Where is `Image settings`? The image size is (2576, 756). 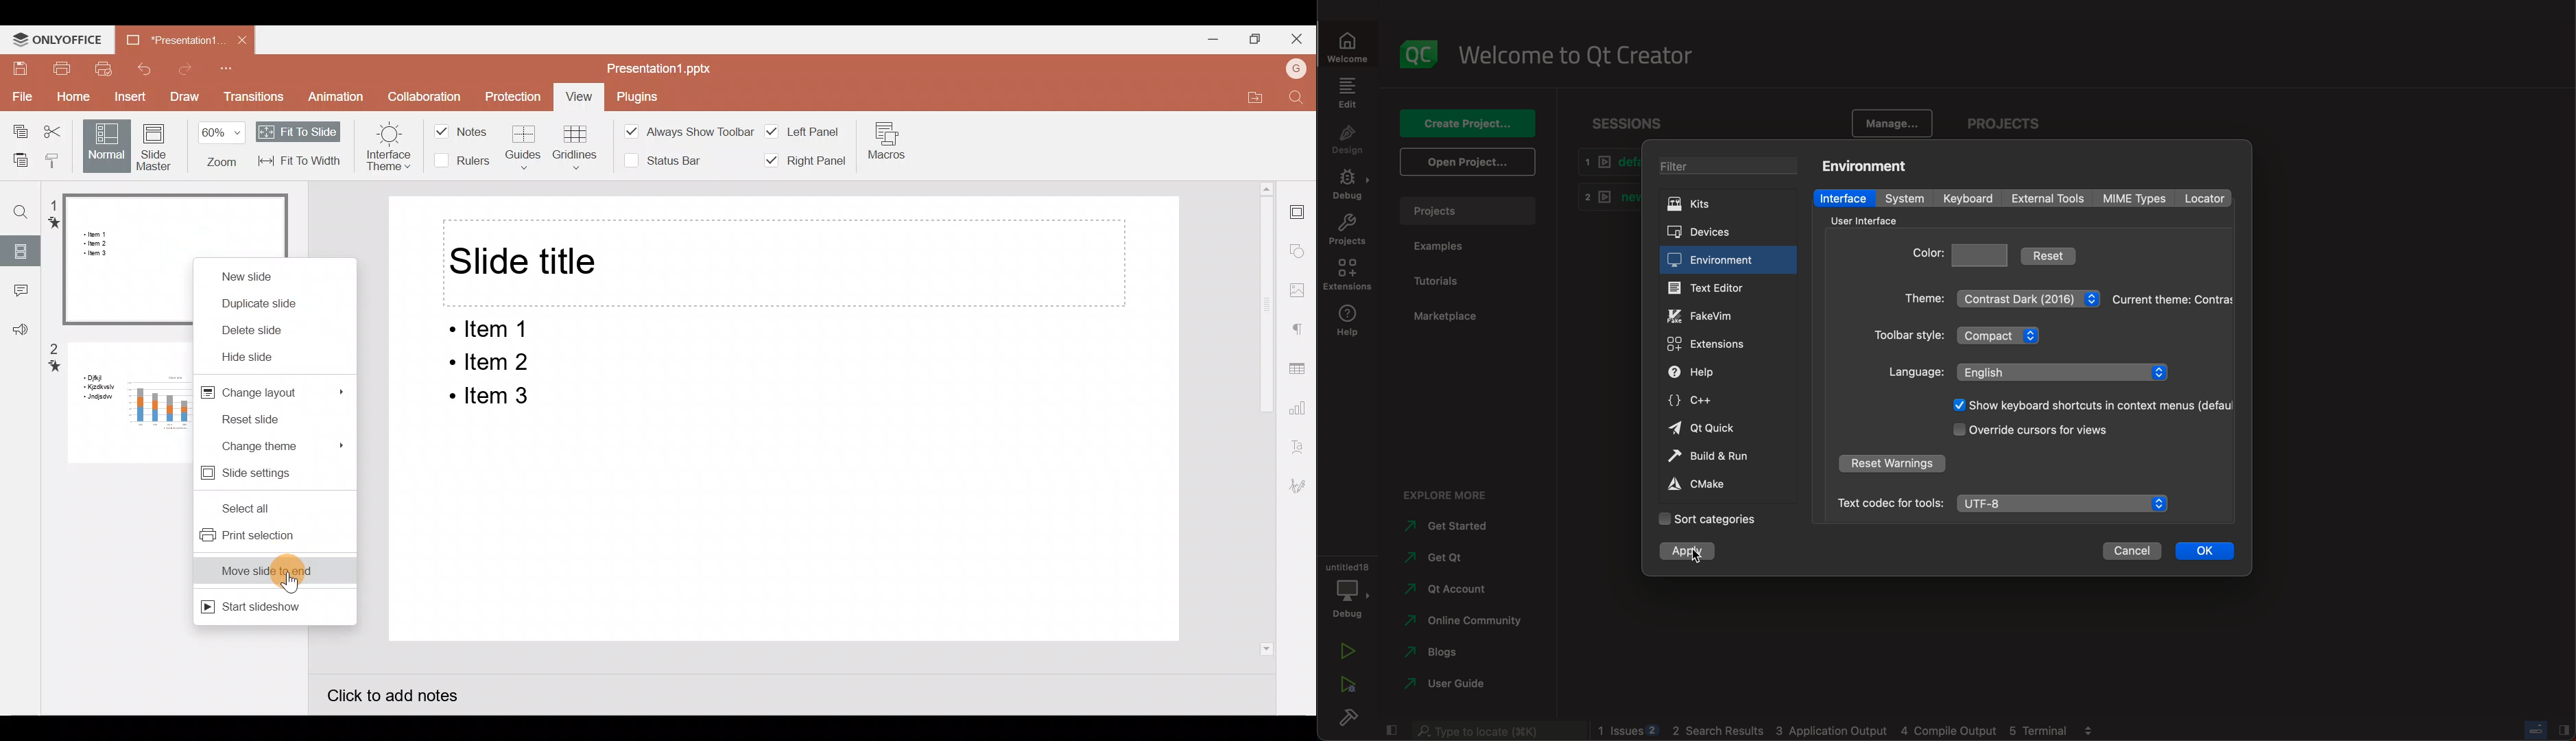
Image settings is located at coordinates (1300, 287).